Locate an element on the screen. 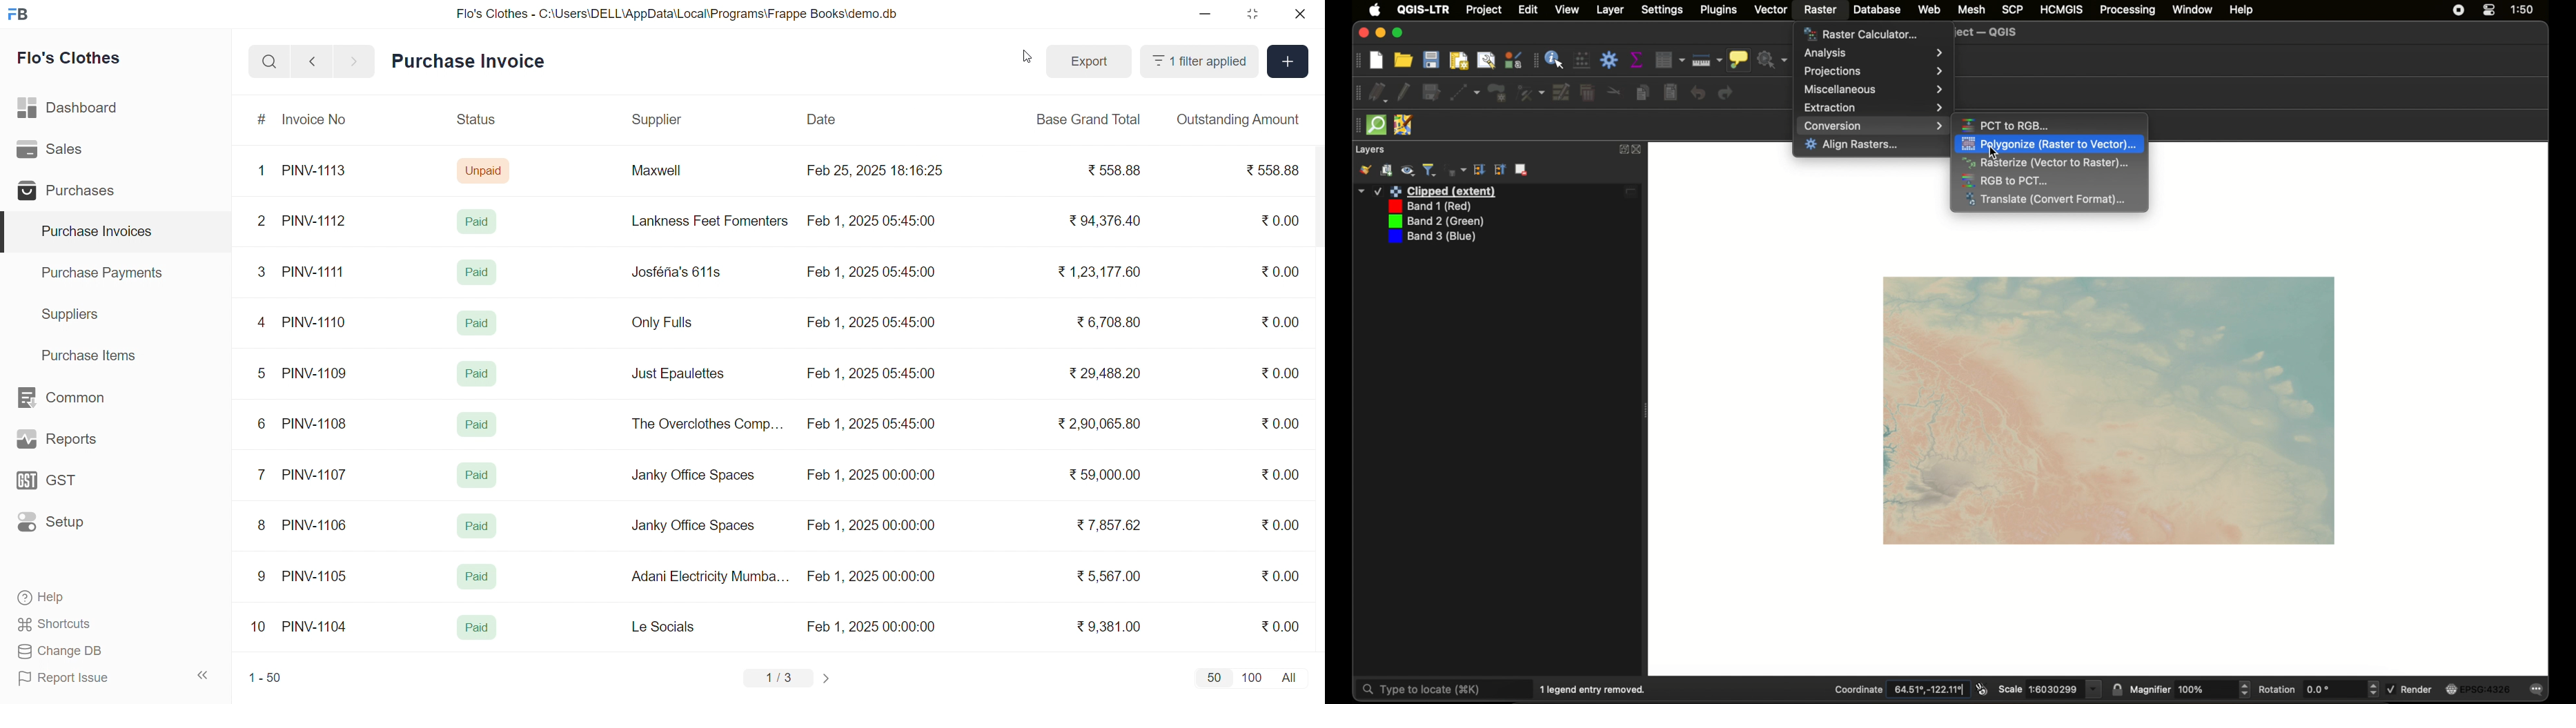  PINV-1112 is located at coordinates (314, 222).